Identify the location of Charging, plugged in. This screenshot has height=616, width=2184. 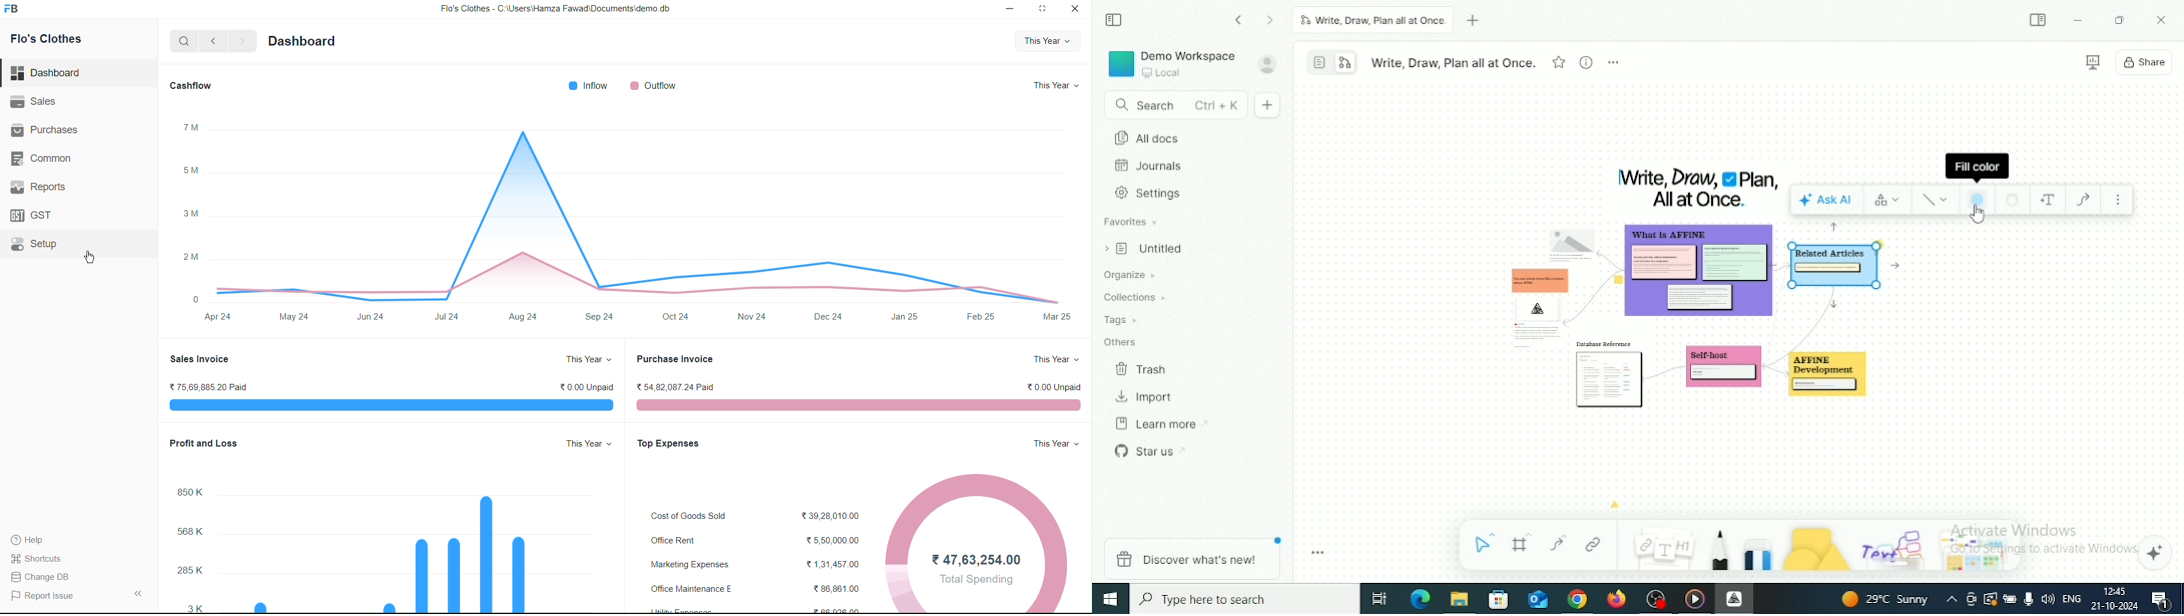
(2010, 597).